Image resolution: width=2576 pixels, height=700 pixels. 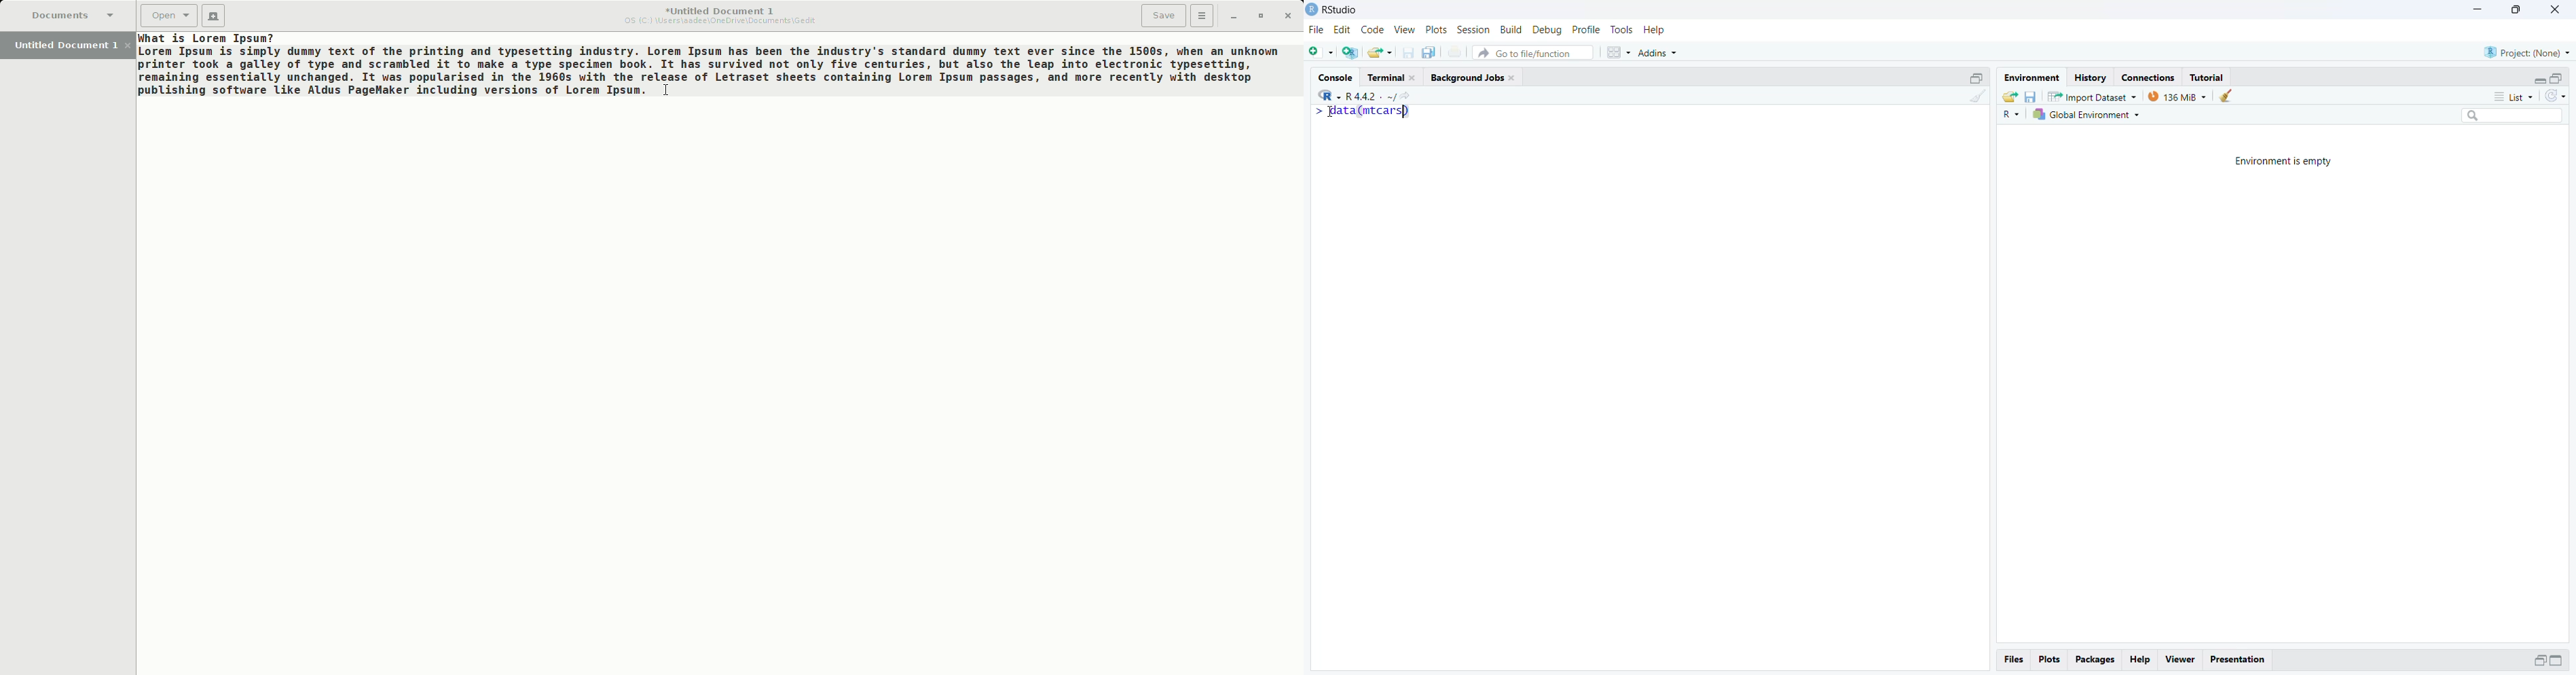 I want to click on Clear console (Ctrl +L), so click(x=1975, y=103).